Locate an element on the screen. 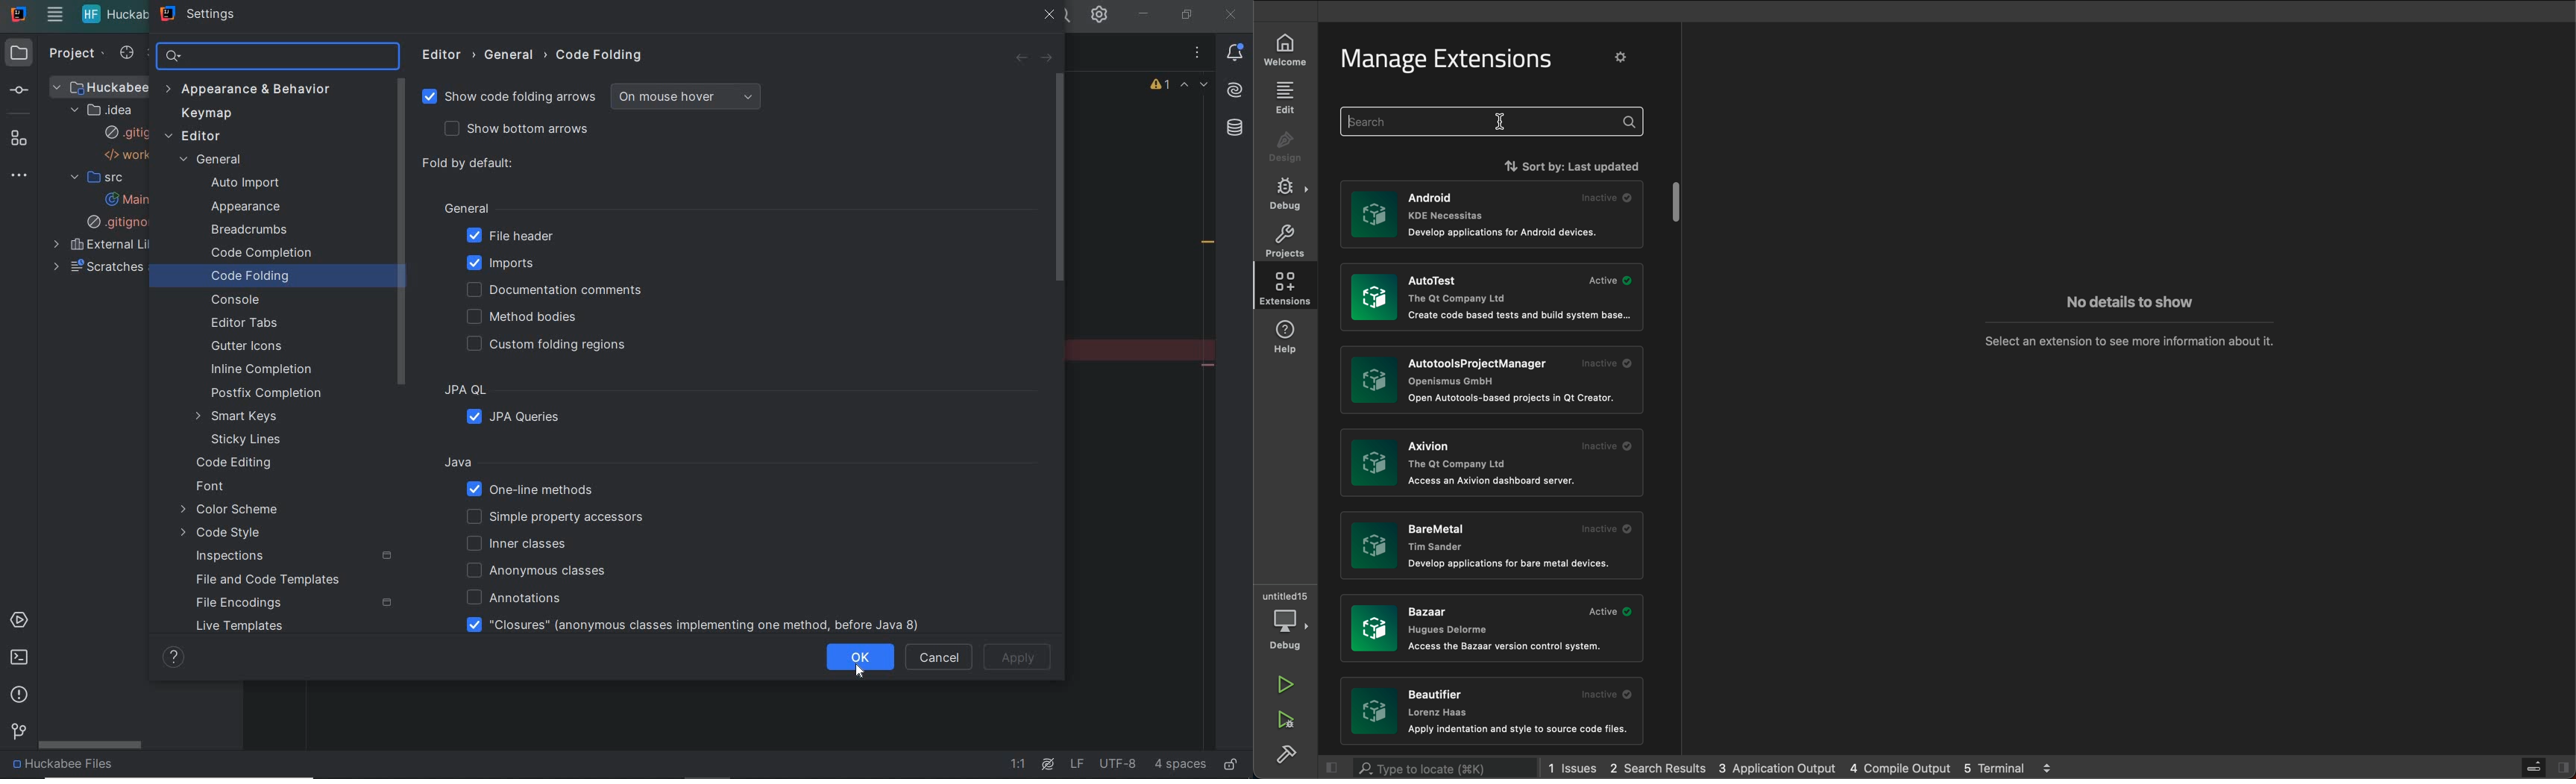  design is located at coordinates (1285, 149).